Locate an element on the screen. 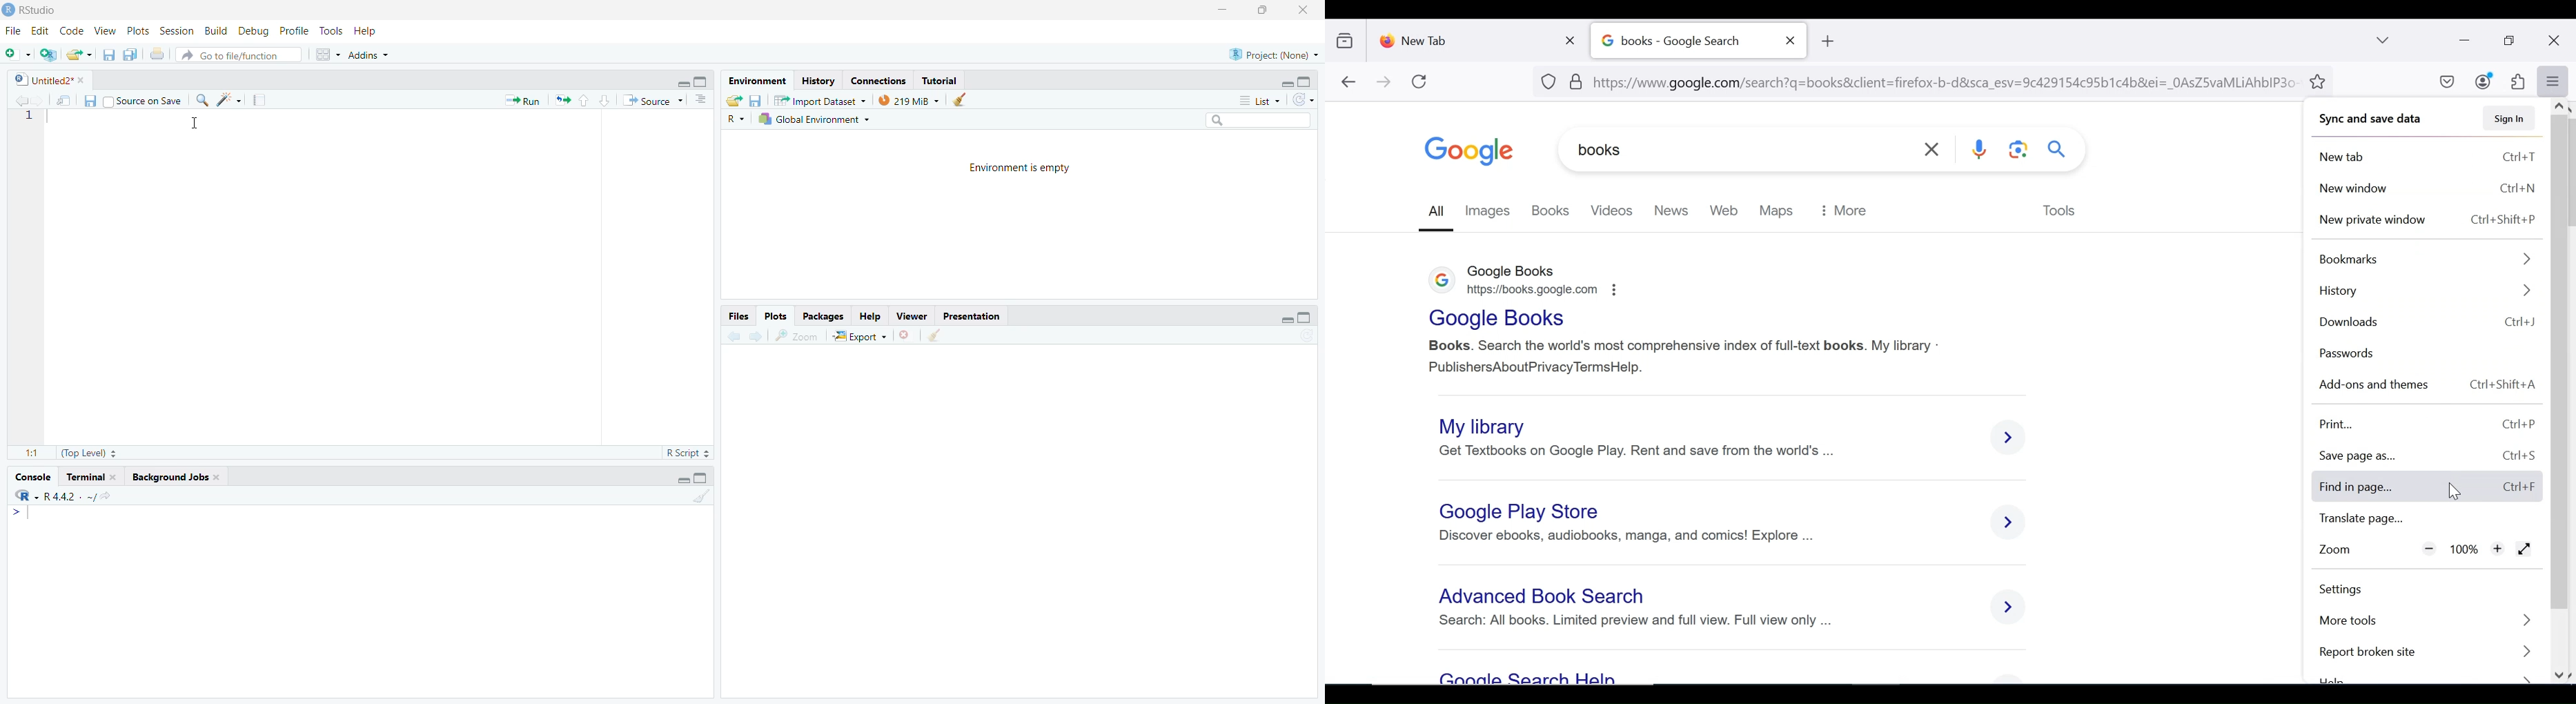 This screenshot has width=2576, height=728. Clear is located at coordinates (700, 494).